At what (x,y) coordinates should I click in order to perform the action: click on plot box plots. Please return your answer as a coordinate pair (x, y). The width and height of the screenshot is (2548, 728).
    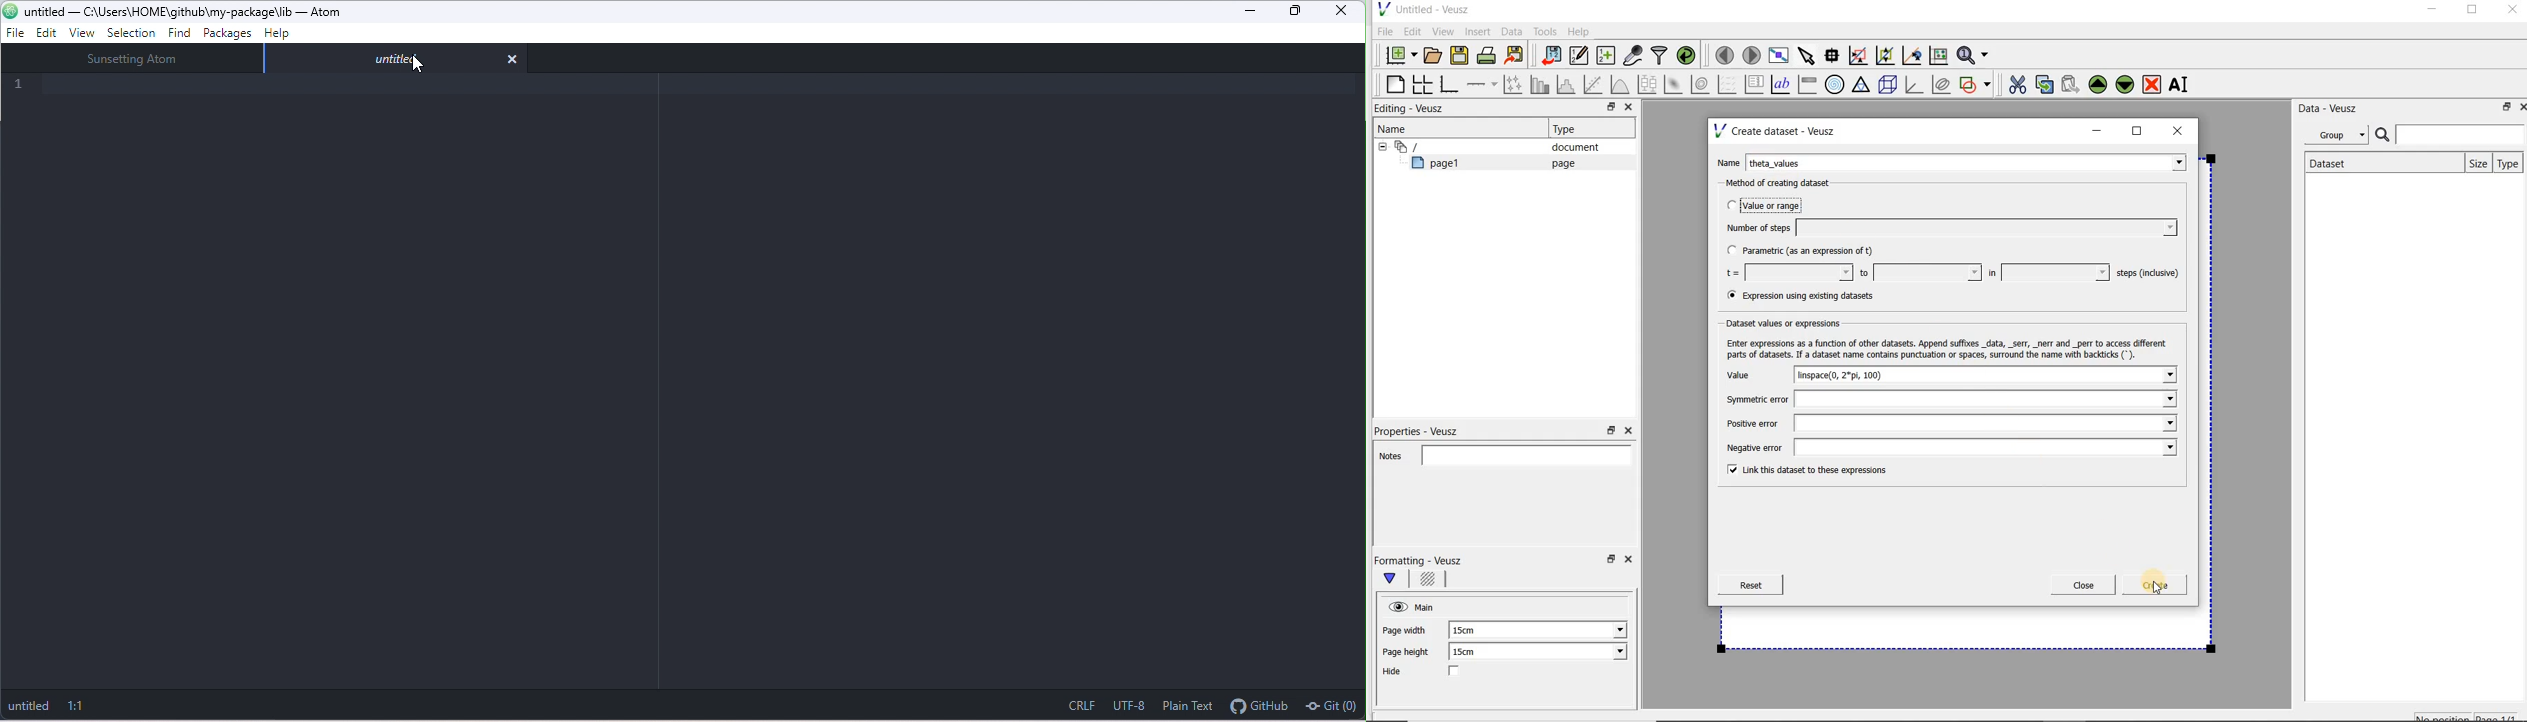
    Looking at the image, I should click on (1647, 85).